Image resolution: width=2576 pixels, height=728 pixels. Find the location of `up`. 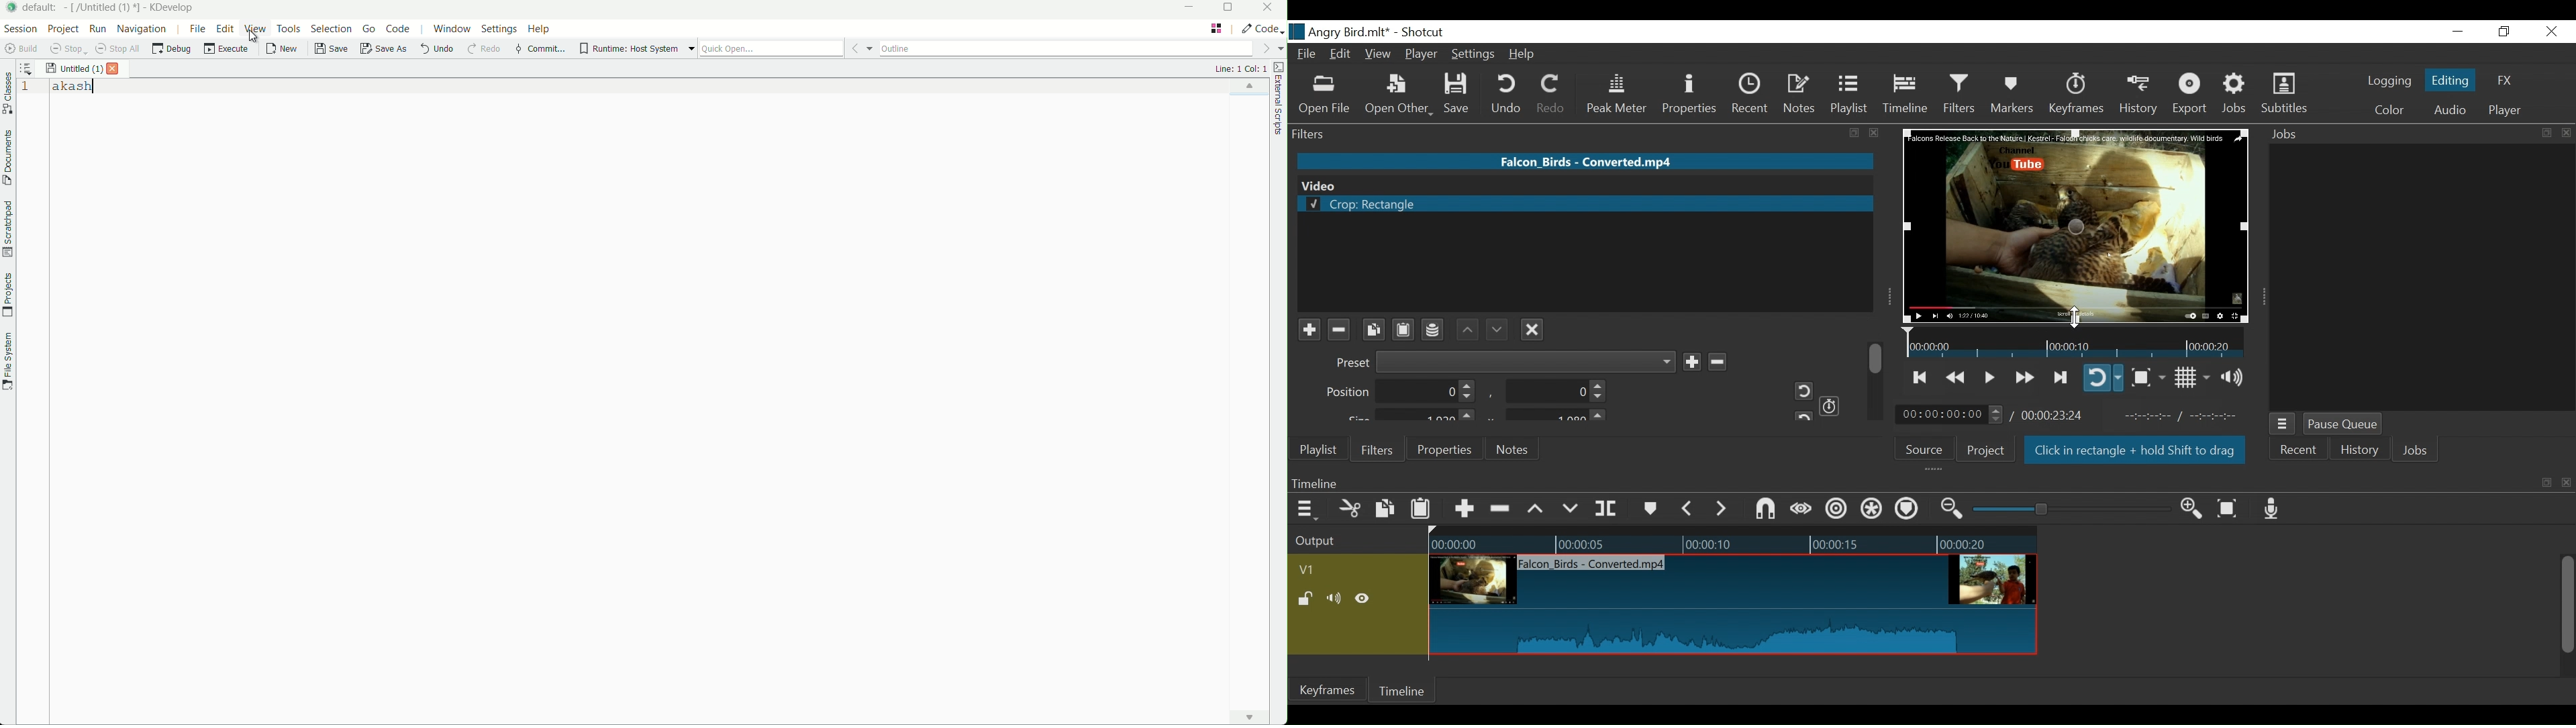

up is located at coordinates (1468, 329).